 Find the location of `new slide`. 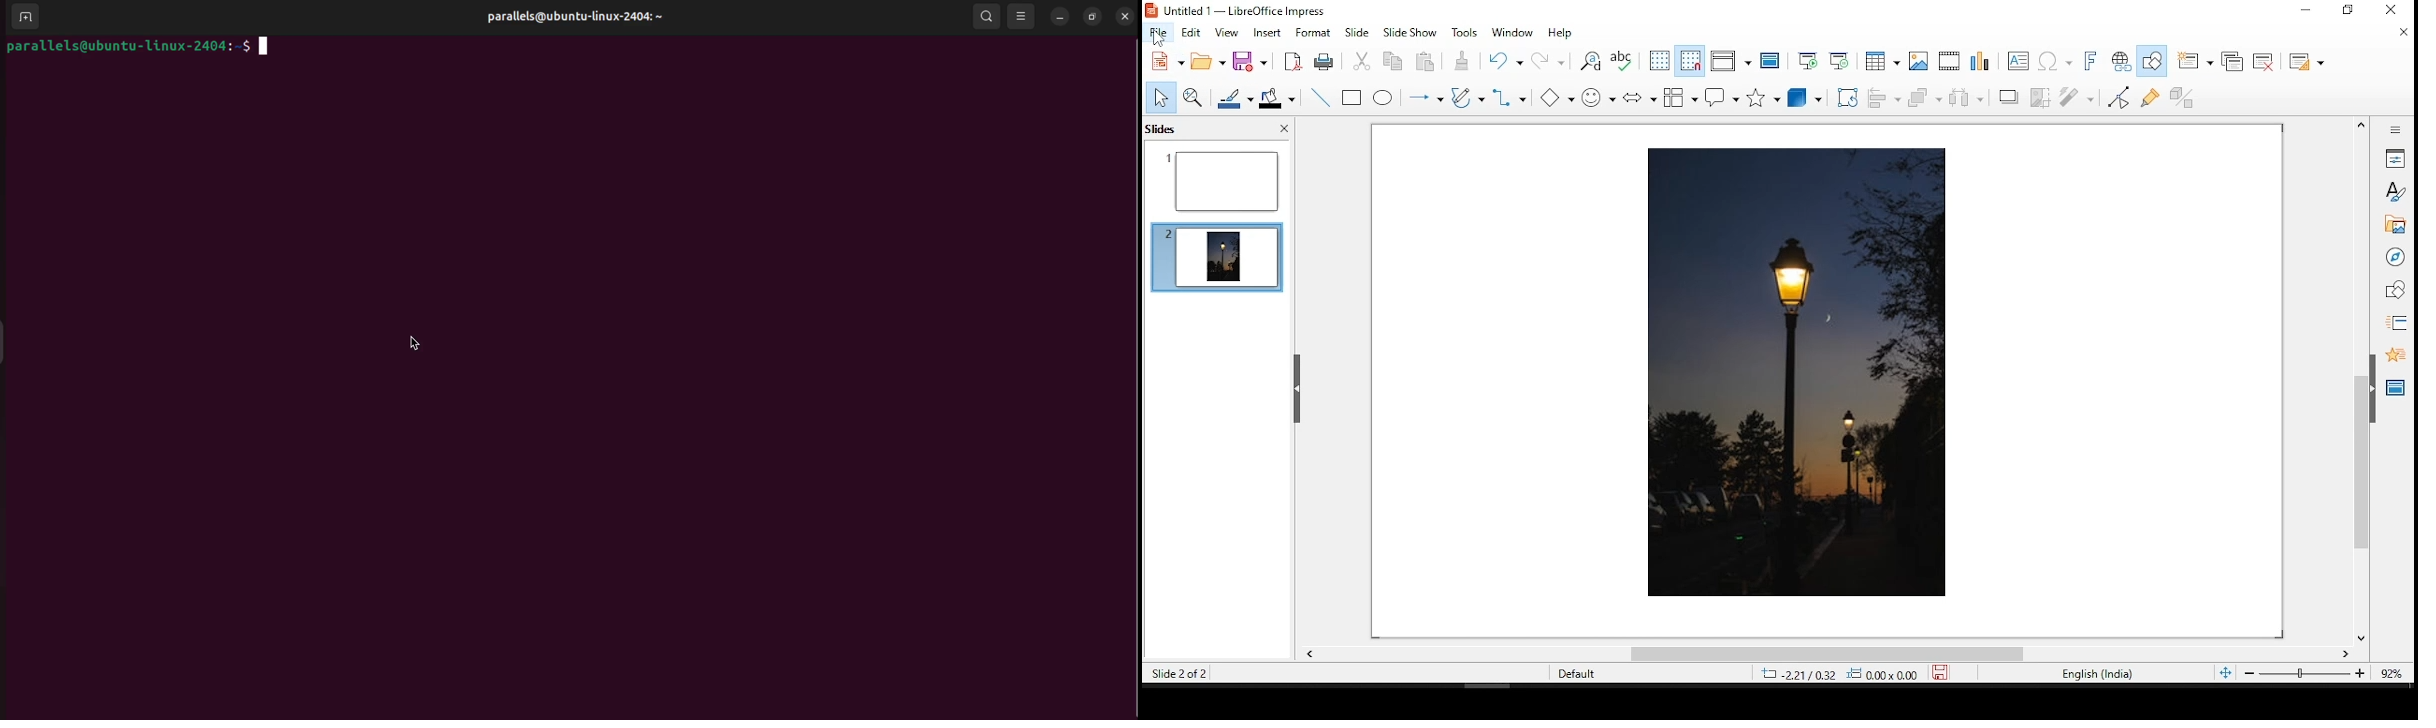

new slide is located at coordinates (2197, 60).